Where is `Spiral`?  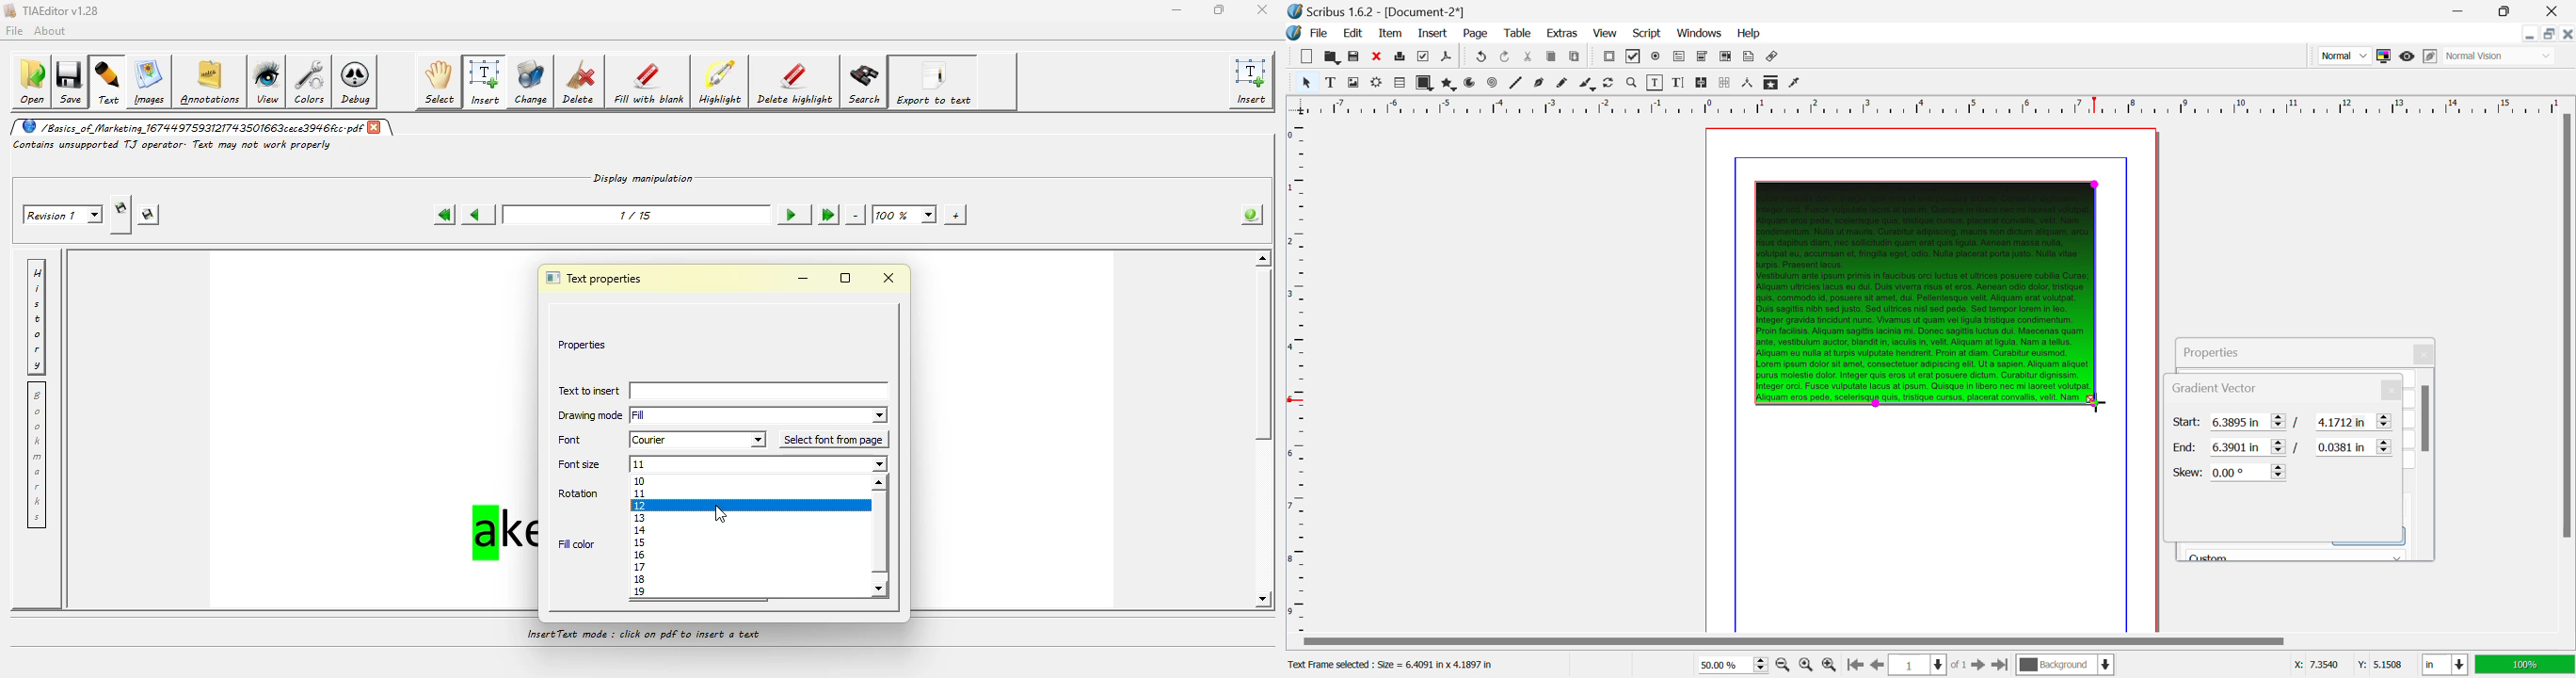
Spiral is located at coordinates (1492, 83).